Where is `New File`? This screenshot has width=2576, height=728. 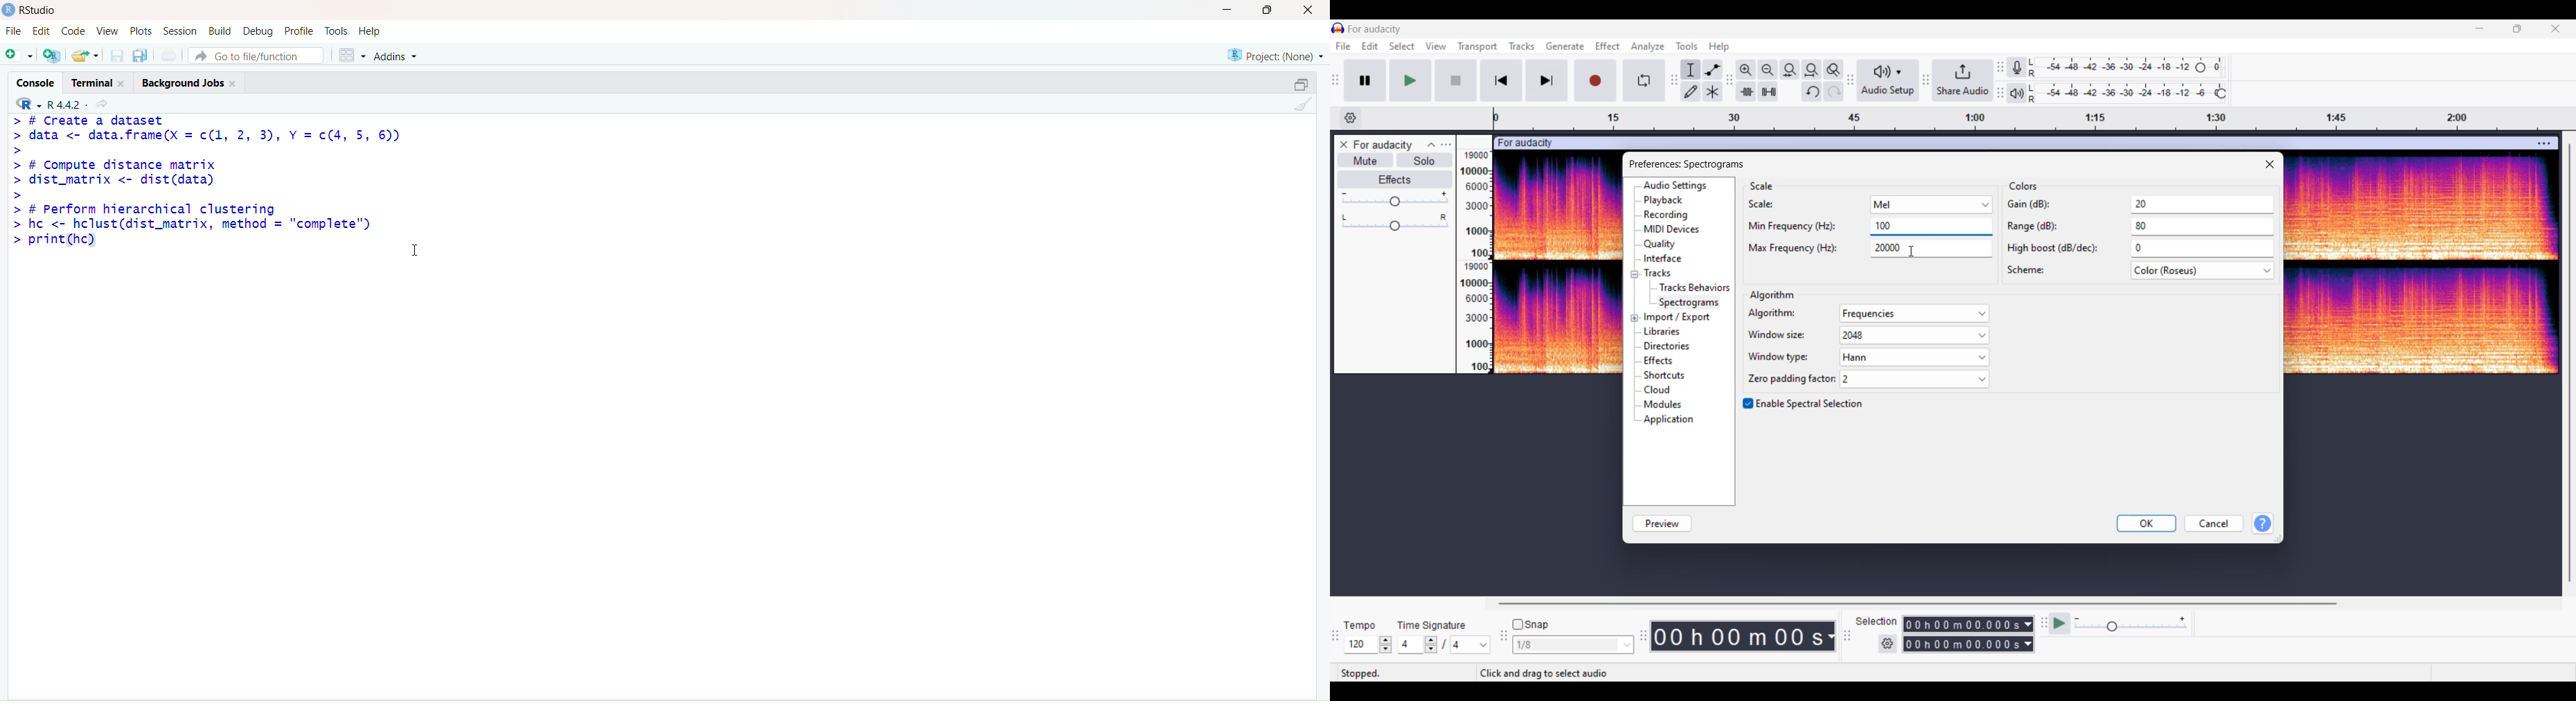 New File is located at coordinates (19, 54).